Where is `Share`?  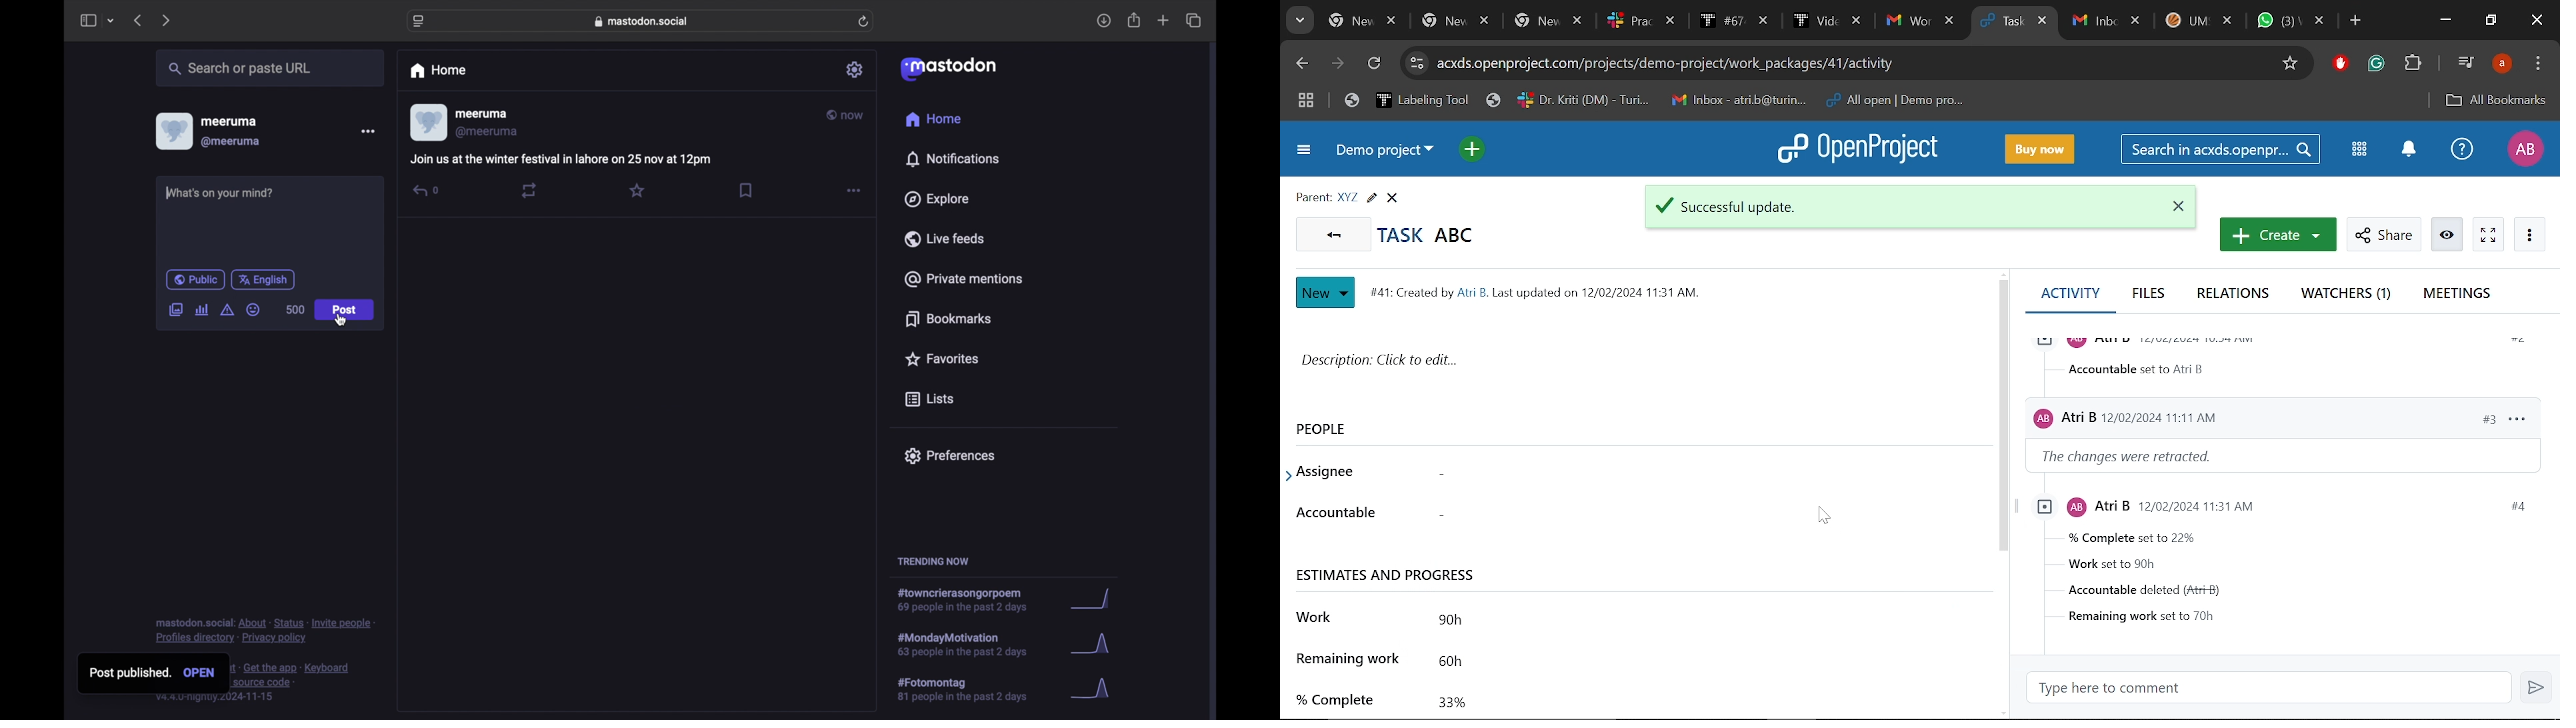
Share is located at coordinates (2382, 235).